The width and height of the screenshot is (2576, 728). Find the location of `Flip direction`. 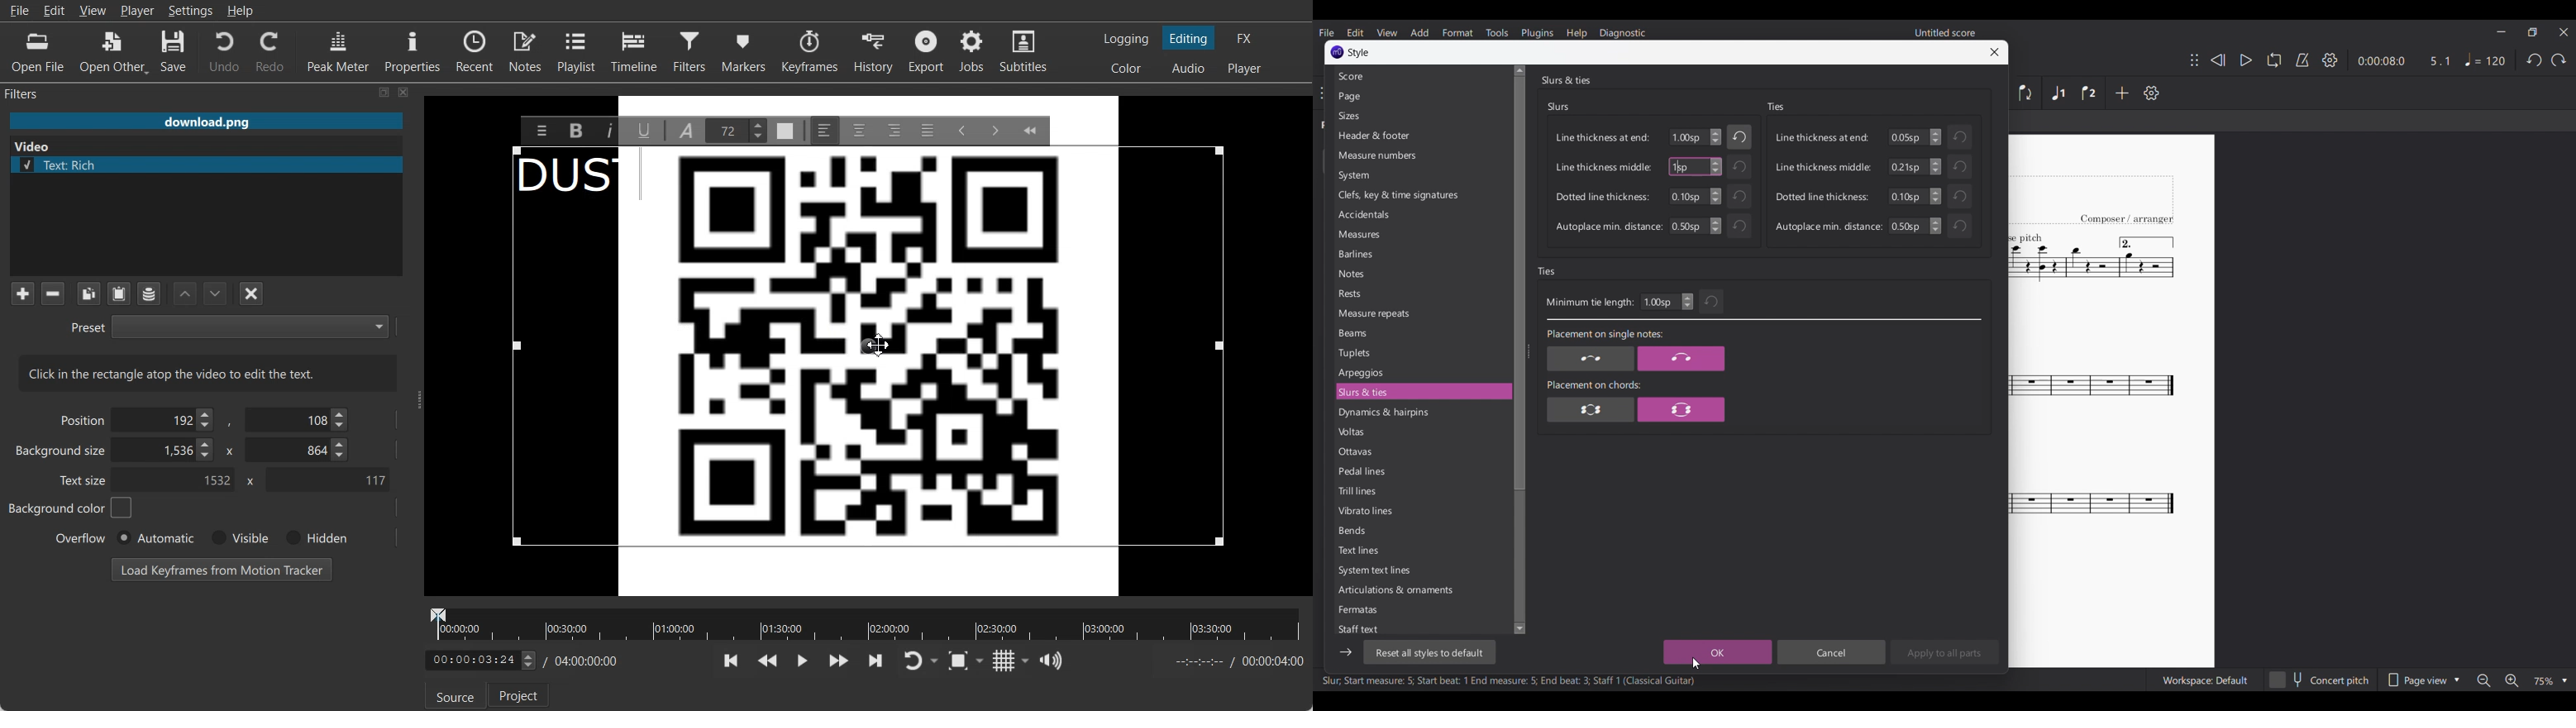

Flip direction is located at coordinates (2026, 93).